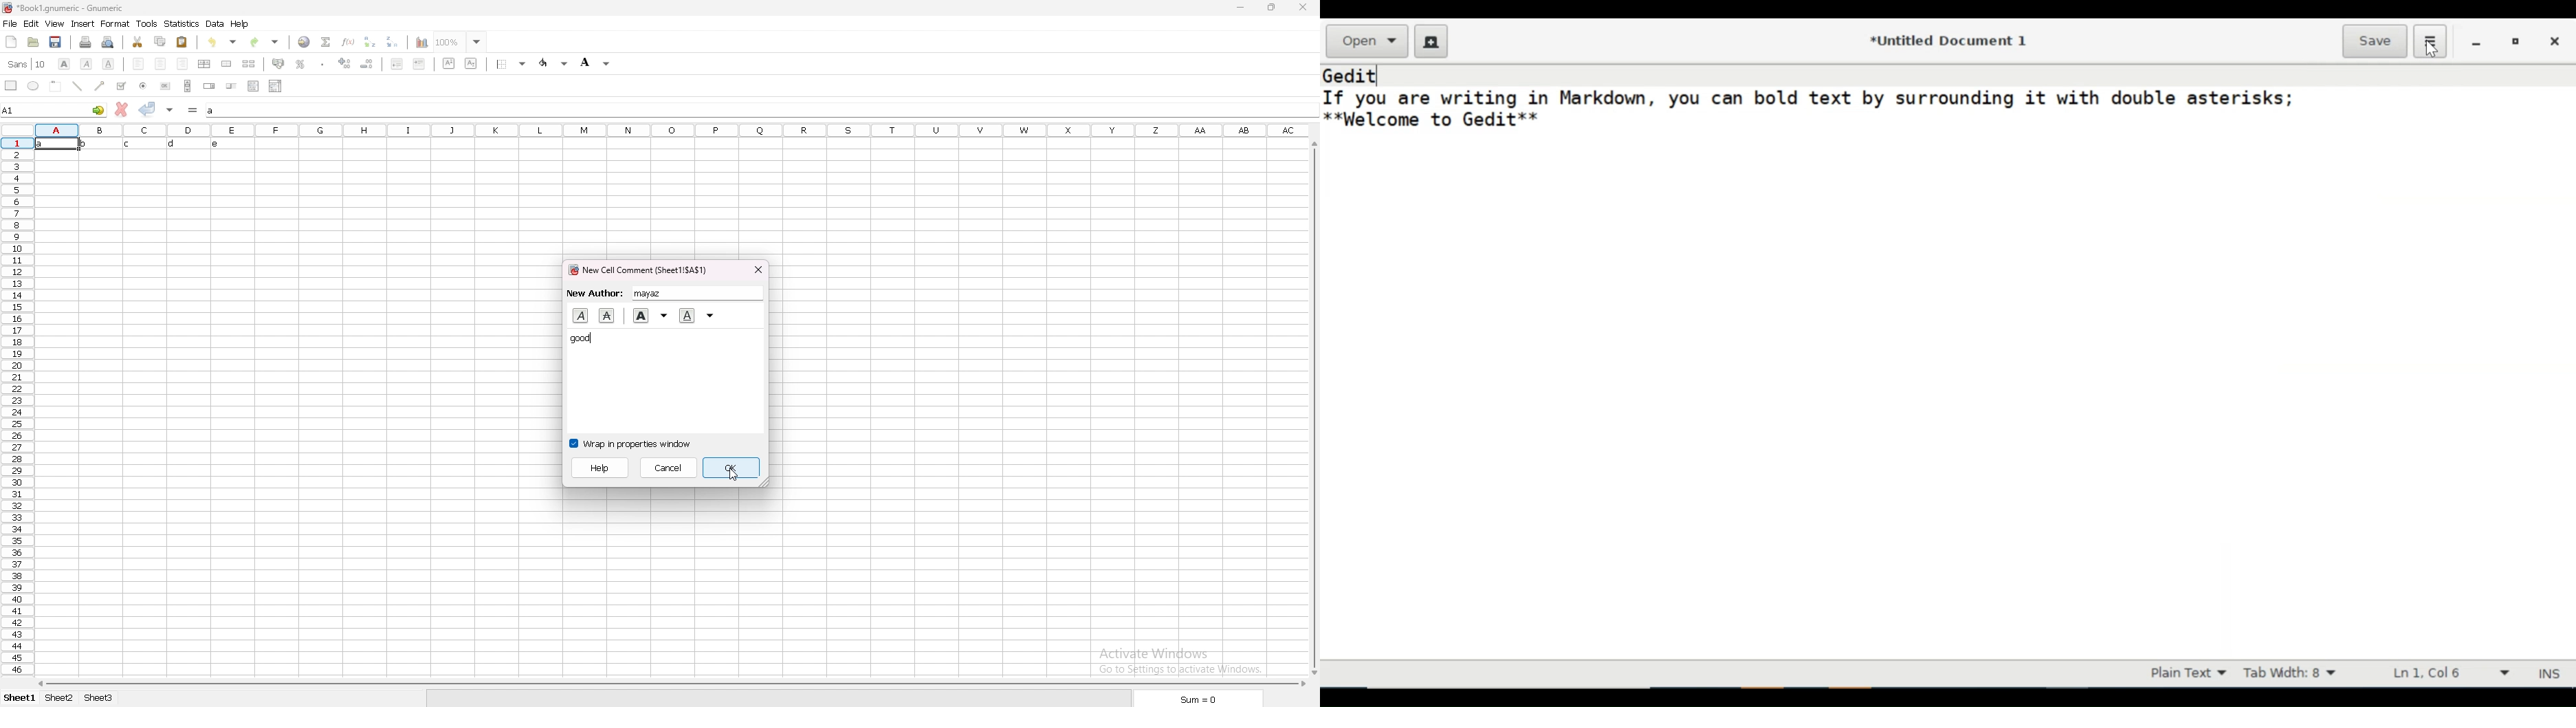 This screenshot has height=728, width=2576. What do you see at coordinates (205, 65) in the screenshot?
I see `centre horizontally` at bounding box center [205, 65].